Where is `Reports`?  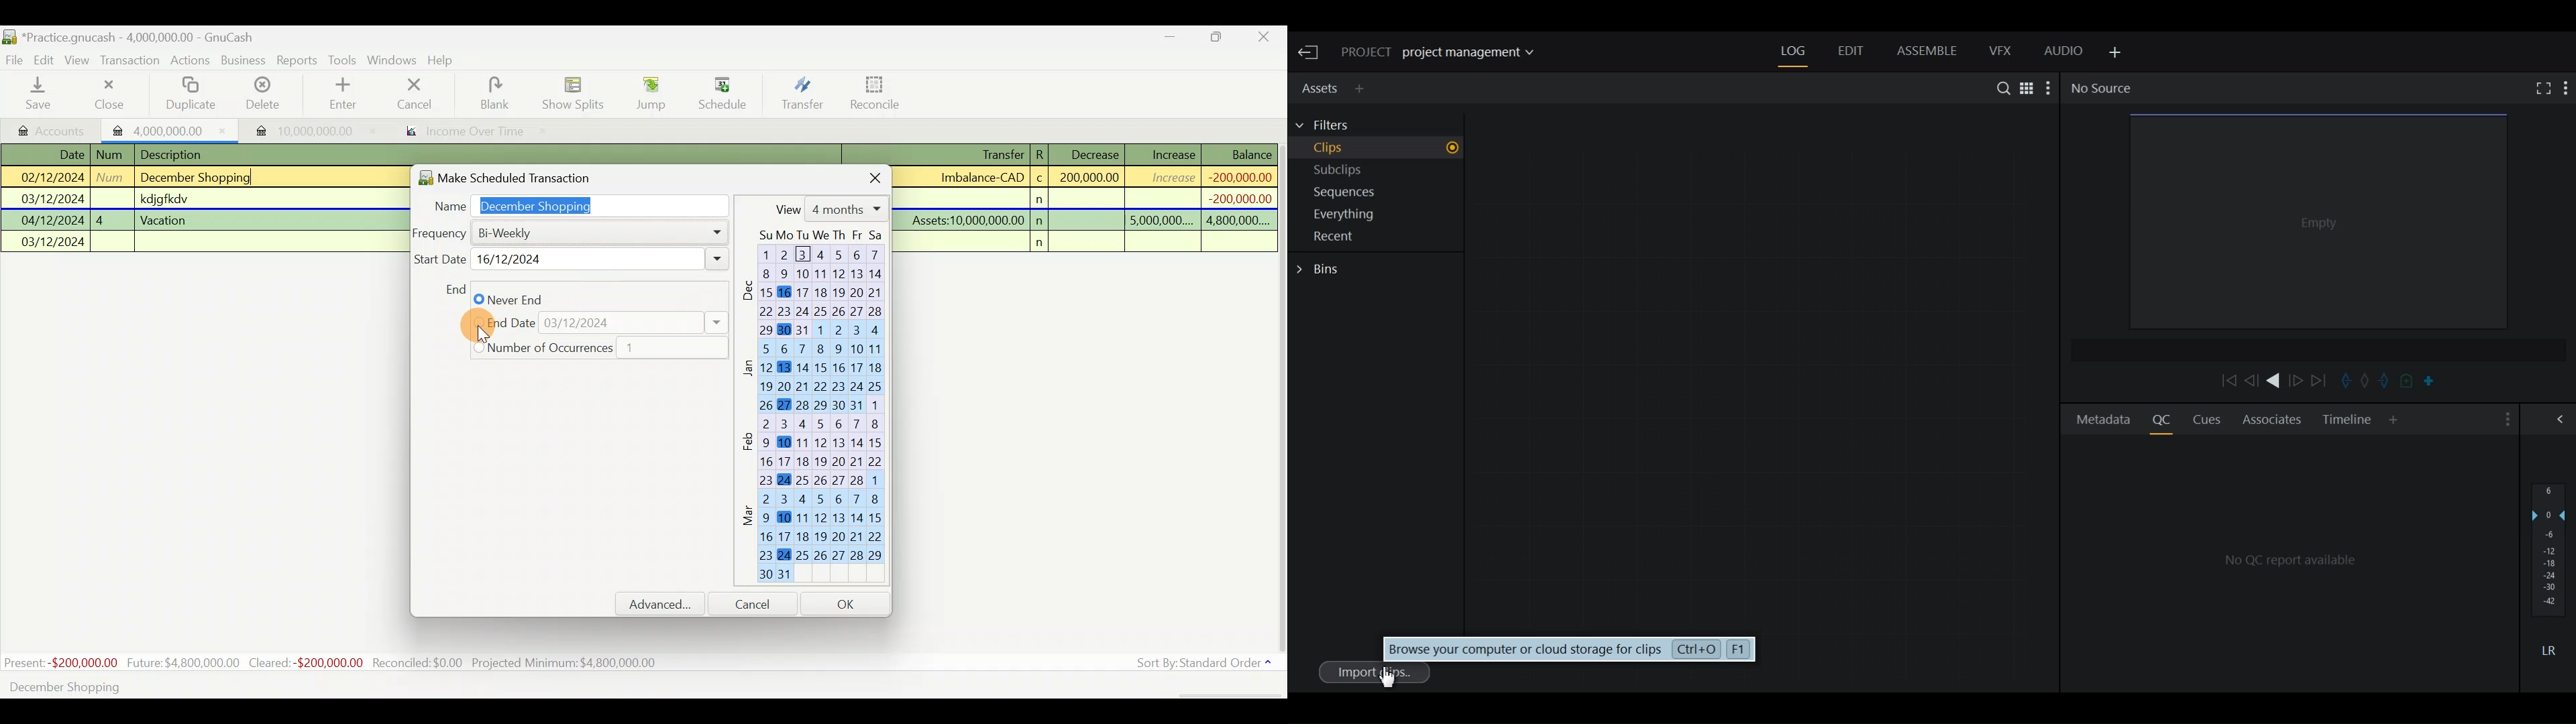
Reports is located at coordinates (297, 60).